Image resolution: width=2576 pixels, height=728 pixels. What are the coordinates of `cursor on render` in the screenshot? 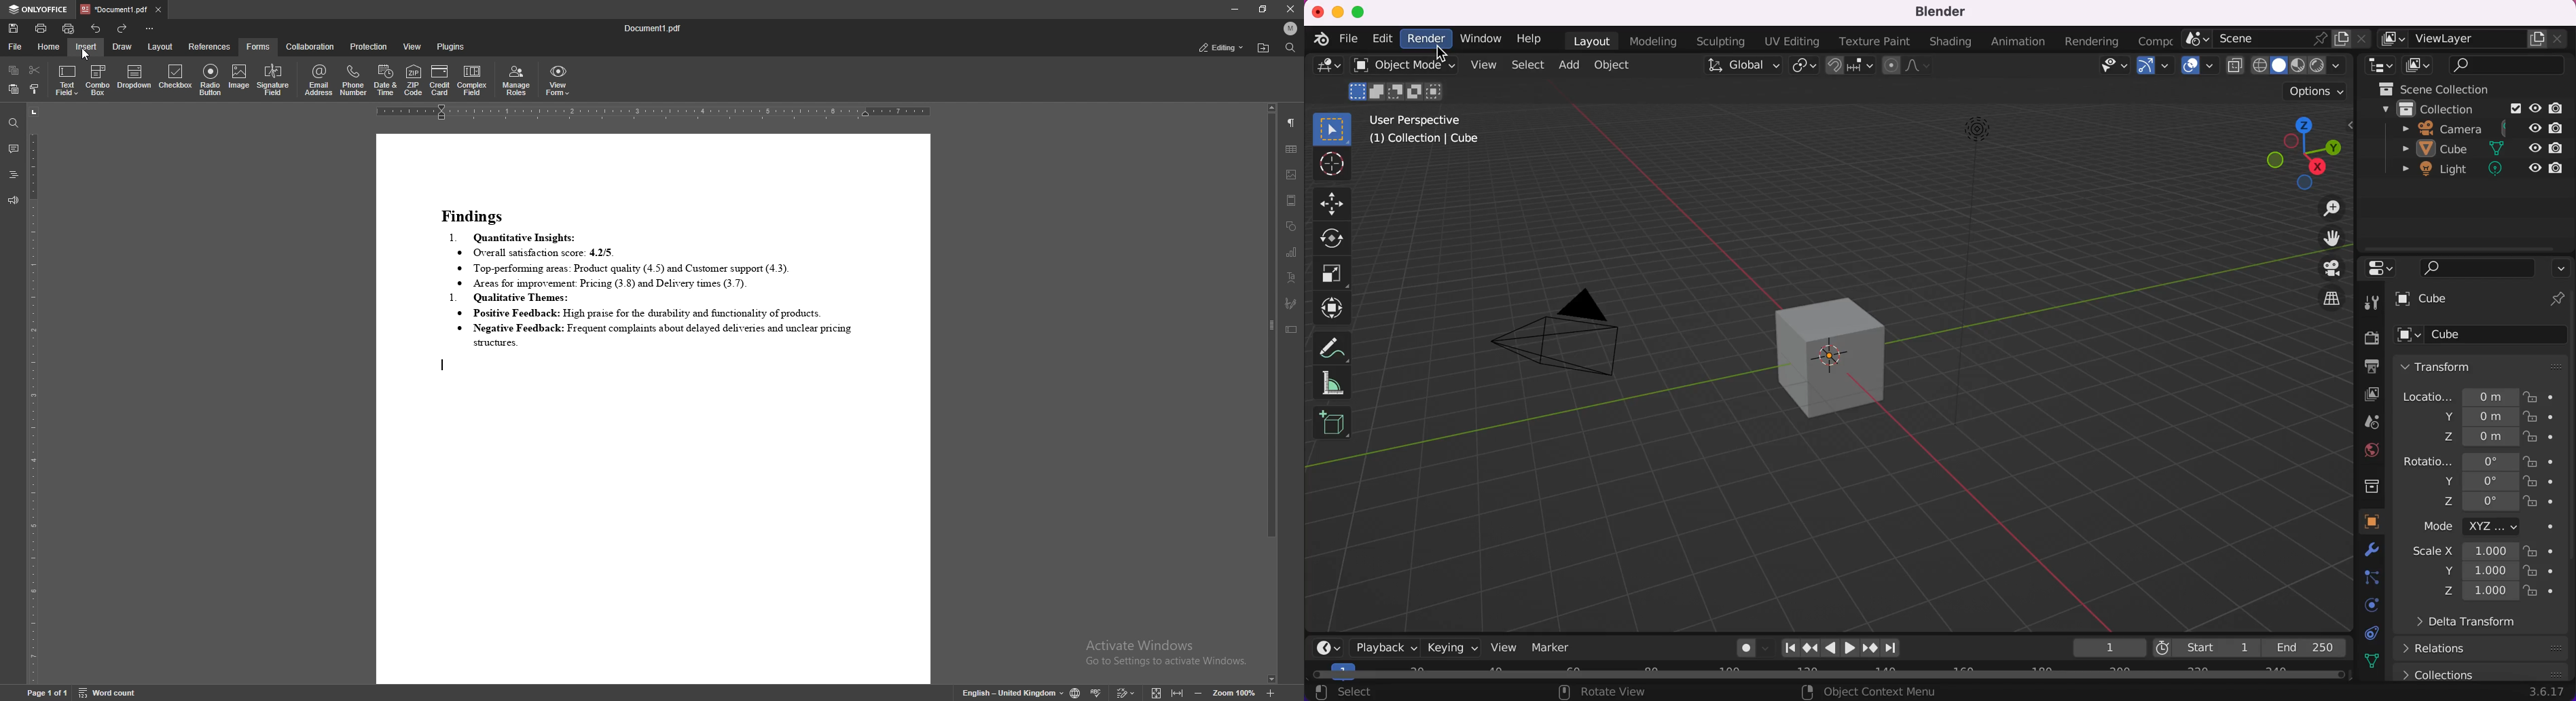 It's located at (1443, 52).